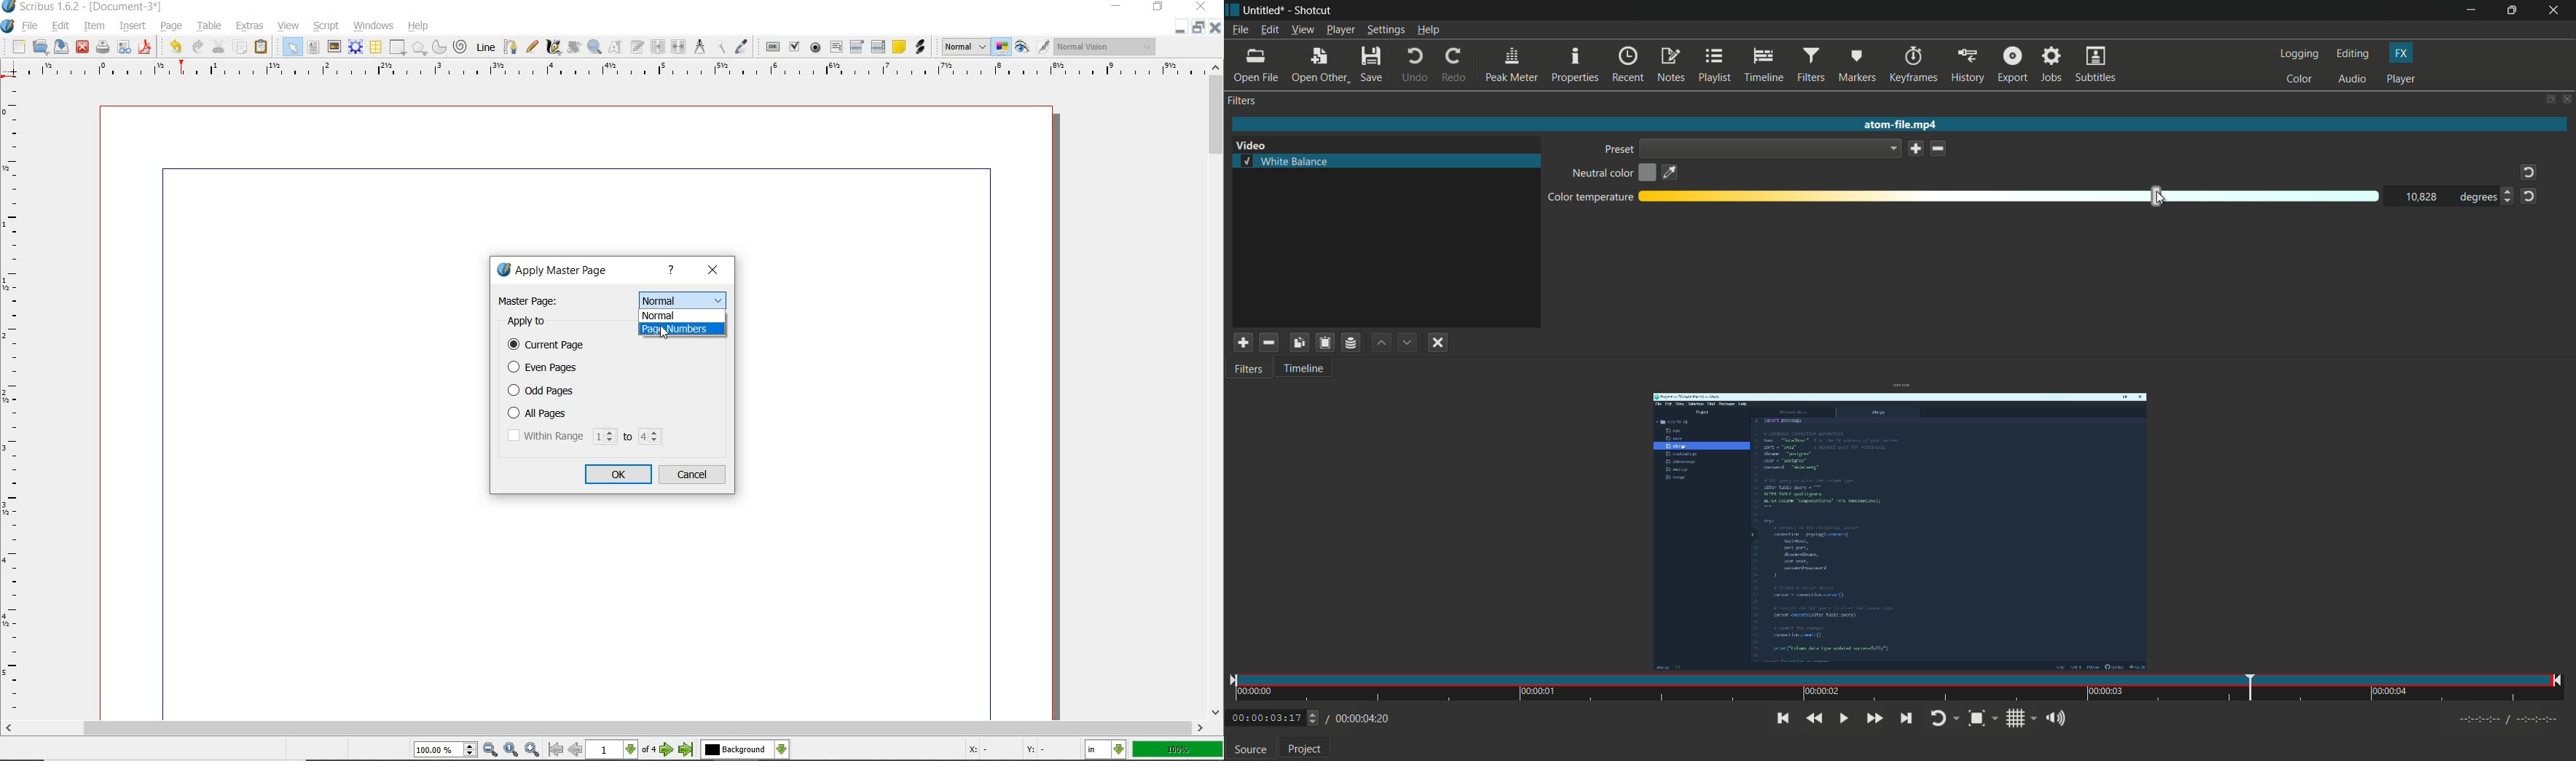 The image size is (2576, 784). Describe the element at coordinates (2401, 54) in the screenshot. I see `fx` at that location.